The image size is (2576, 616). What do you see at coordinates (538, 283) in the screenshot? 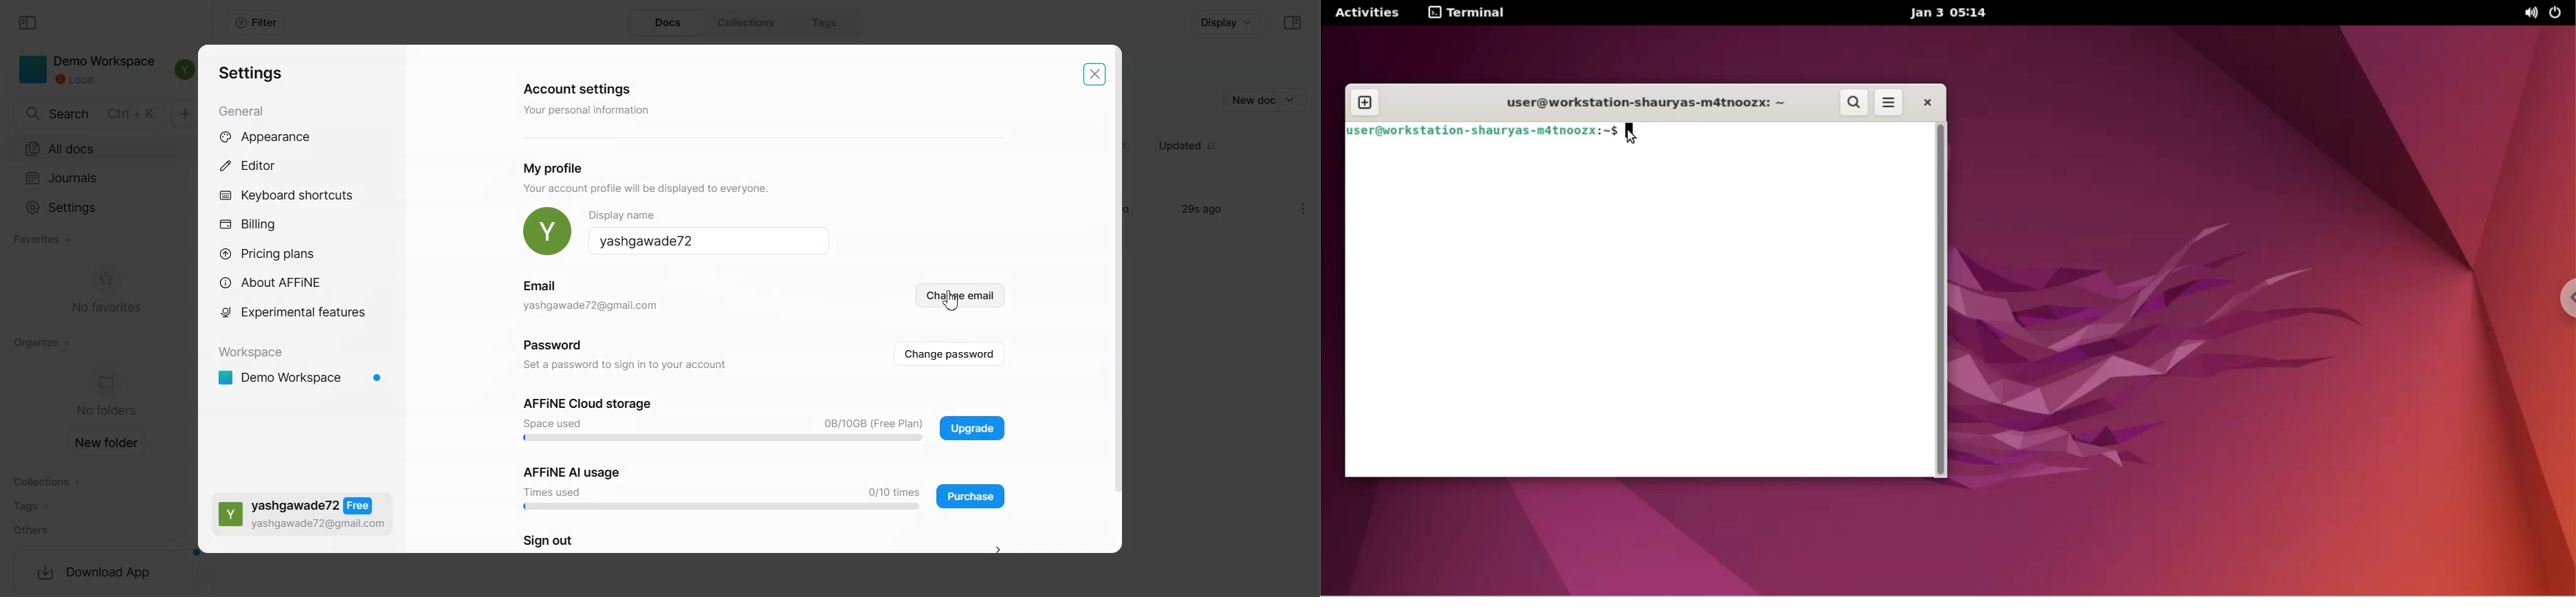
I see `email` at bounding box center [538, 283].